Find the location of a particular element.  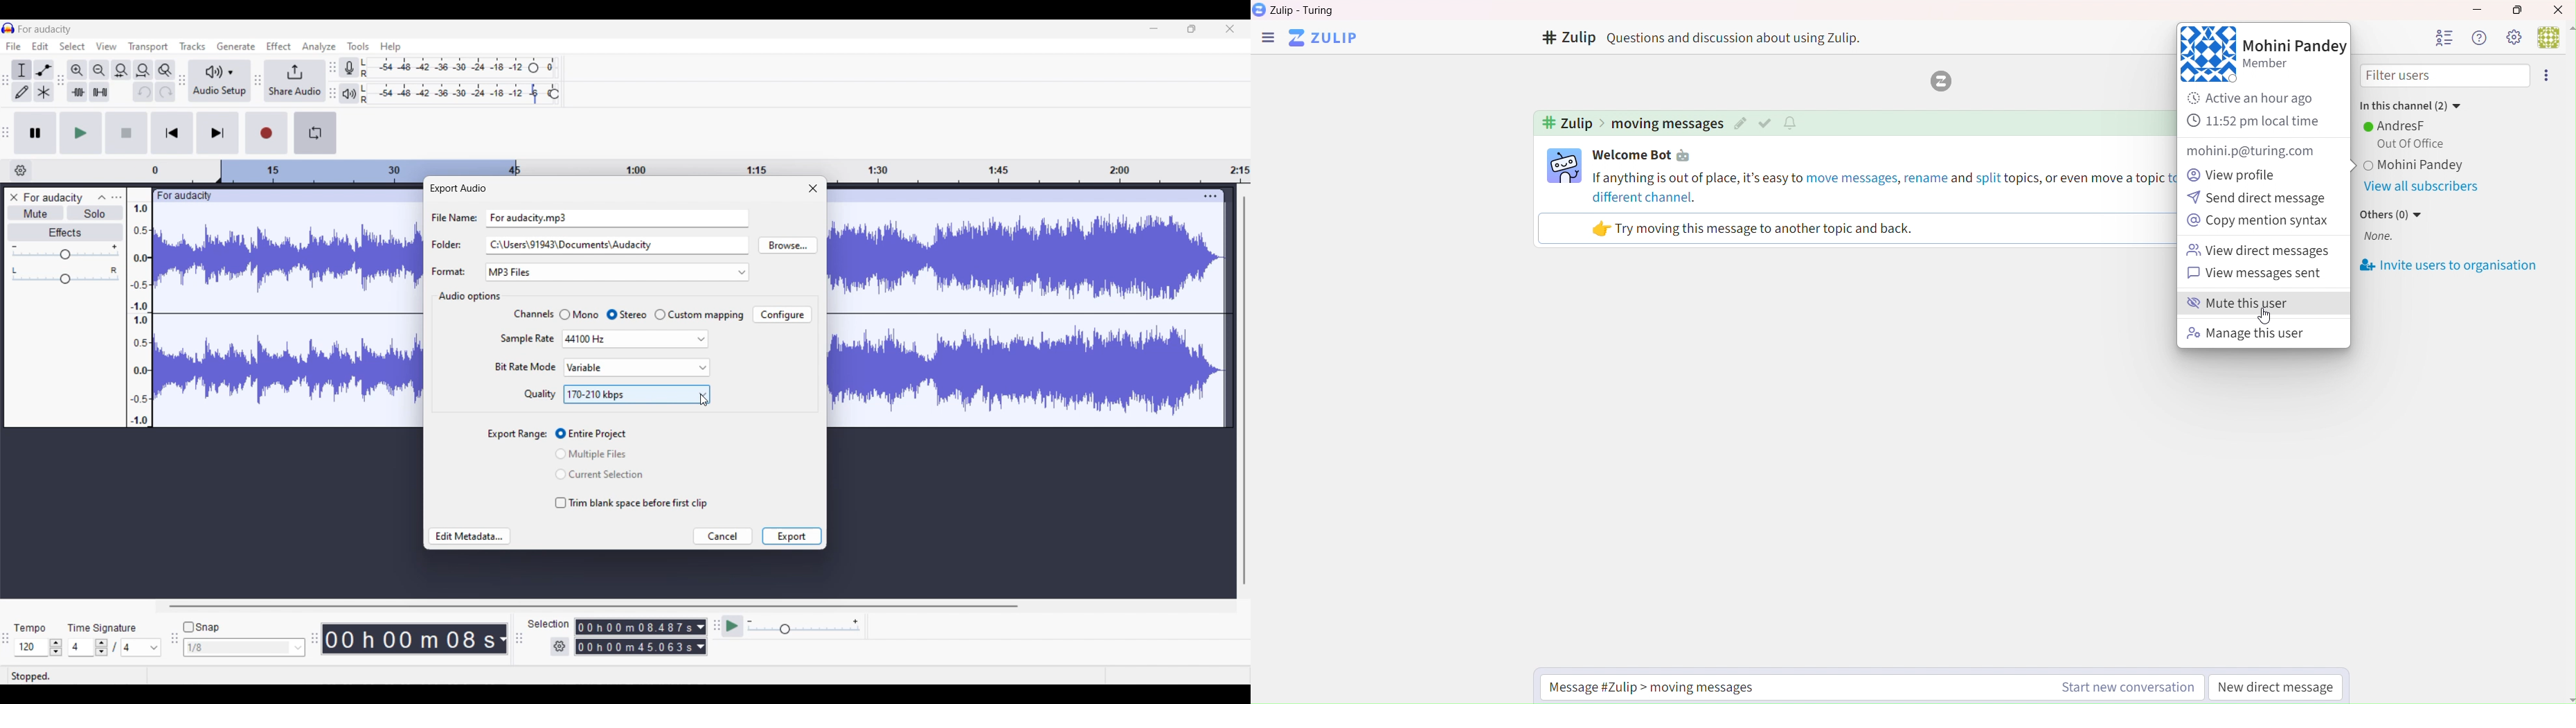

11:52 pm local time is located at coordinates (2257, 122).